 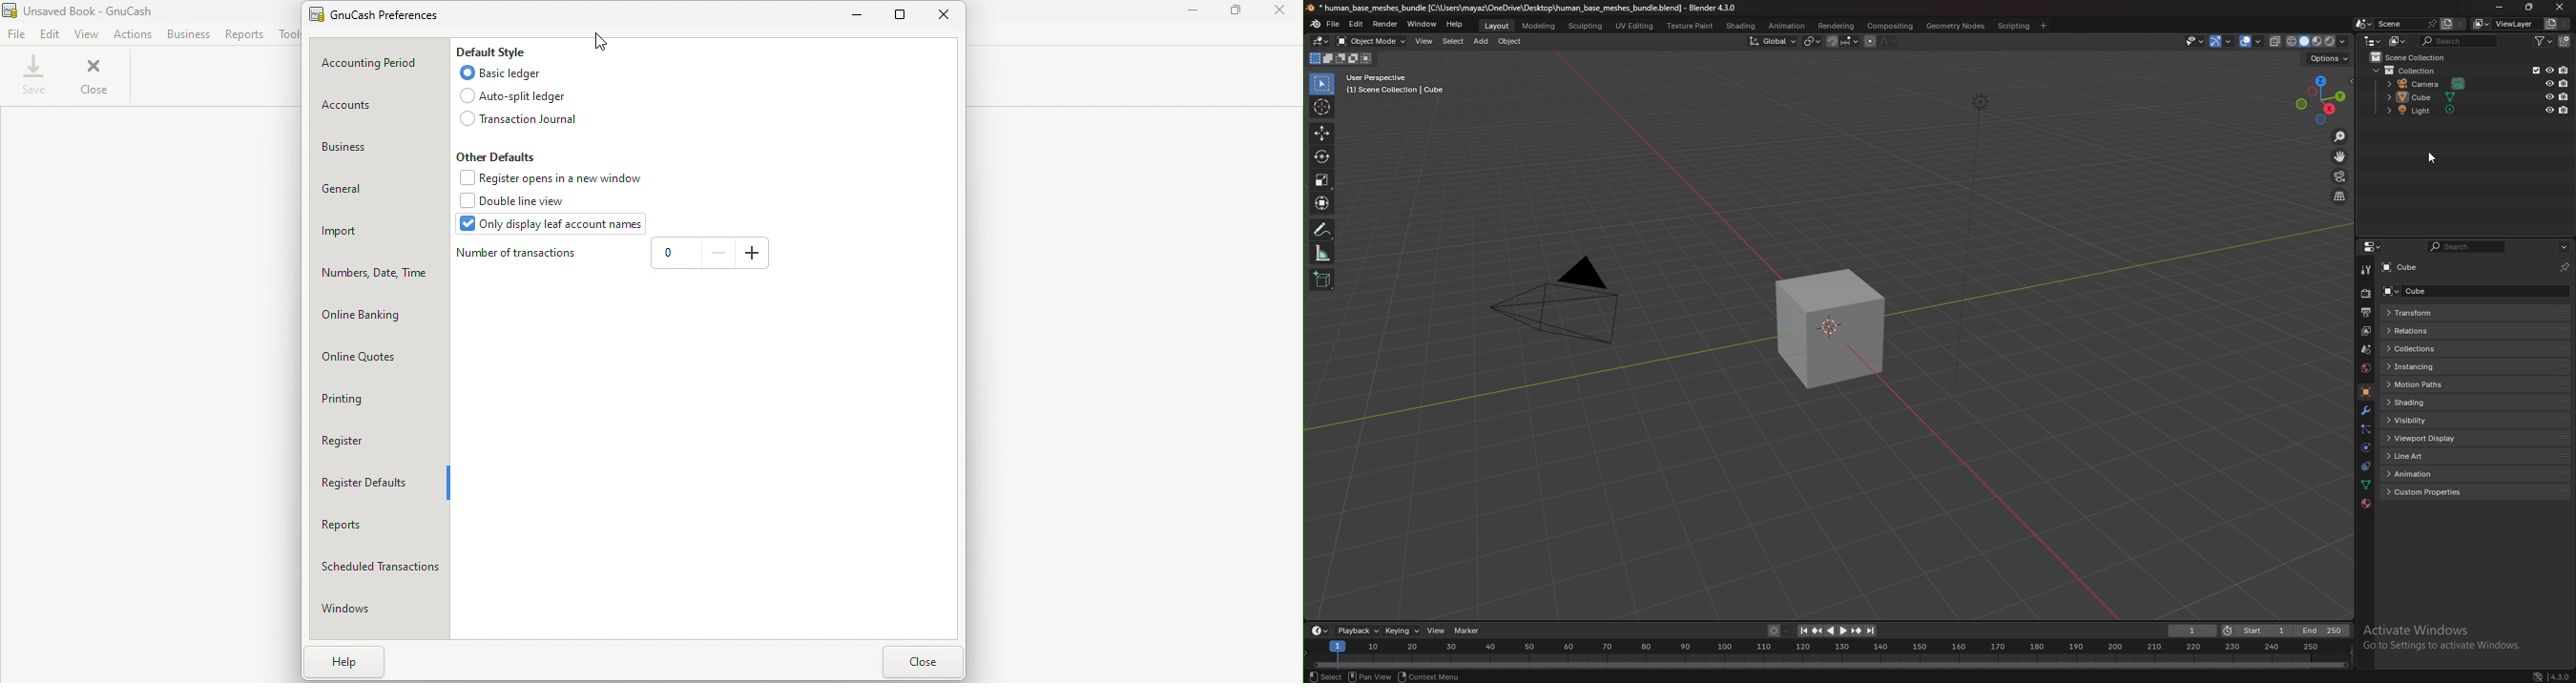 What do you see at coordinates (1317, 24) in the screenshot?
I see `blender` at bounding box center [1317, 24].